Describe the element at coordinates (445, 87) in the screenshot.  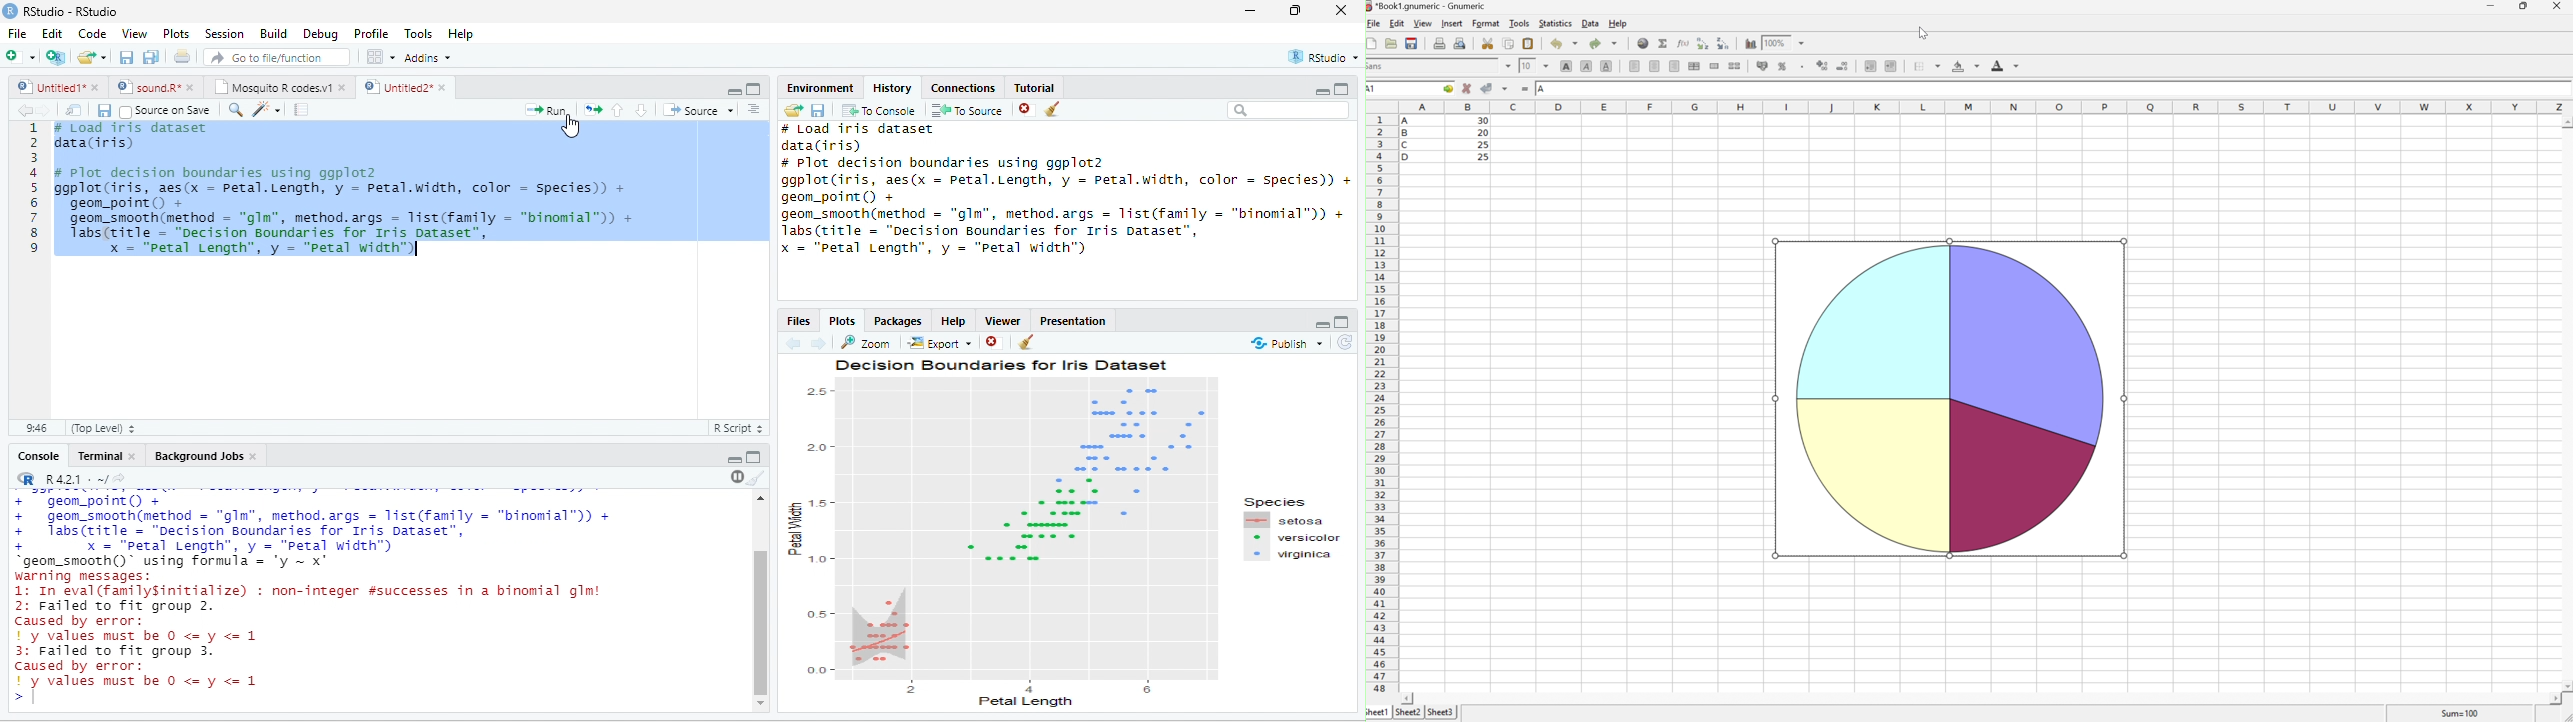
I see `close` at that location.